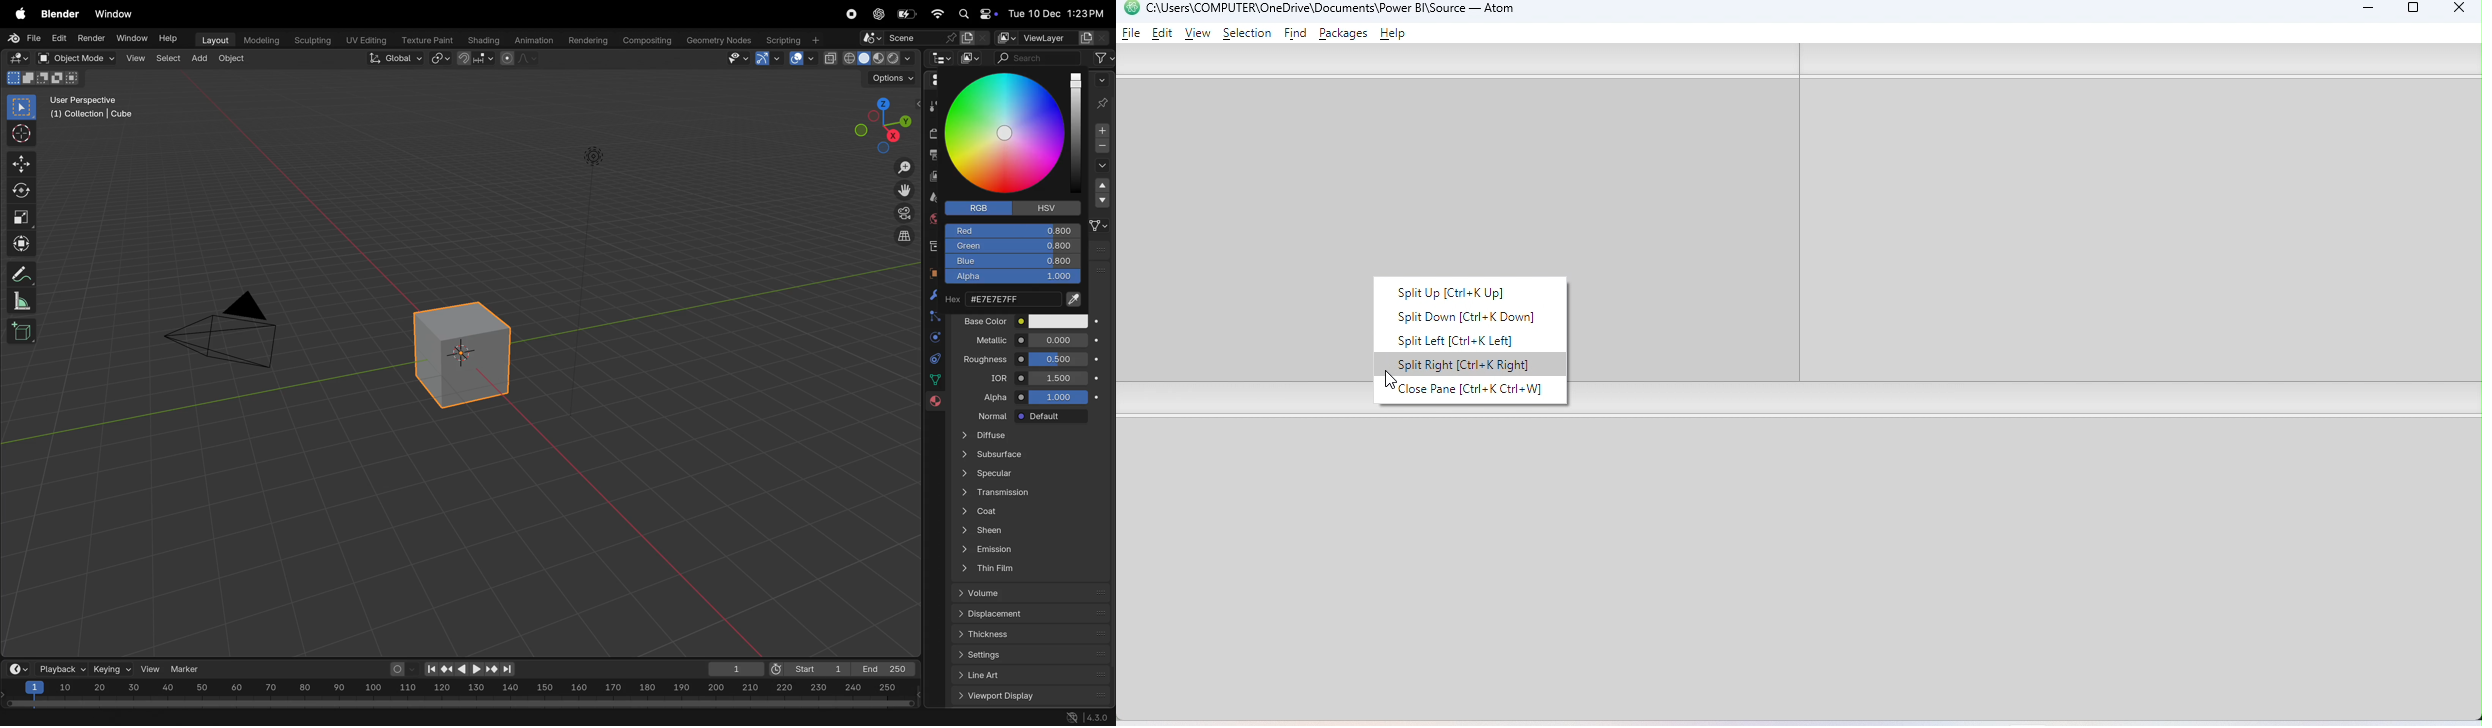  Describe the element at coordinates (869, 56) in the screenshot. I see `viewport shading` at that location.